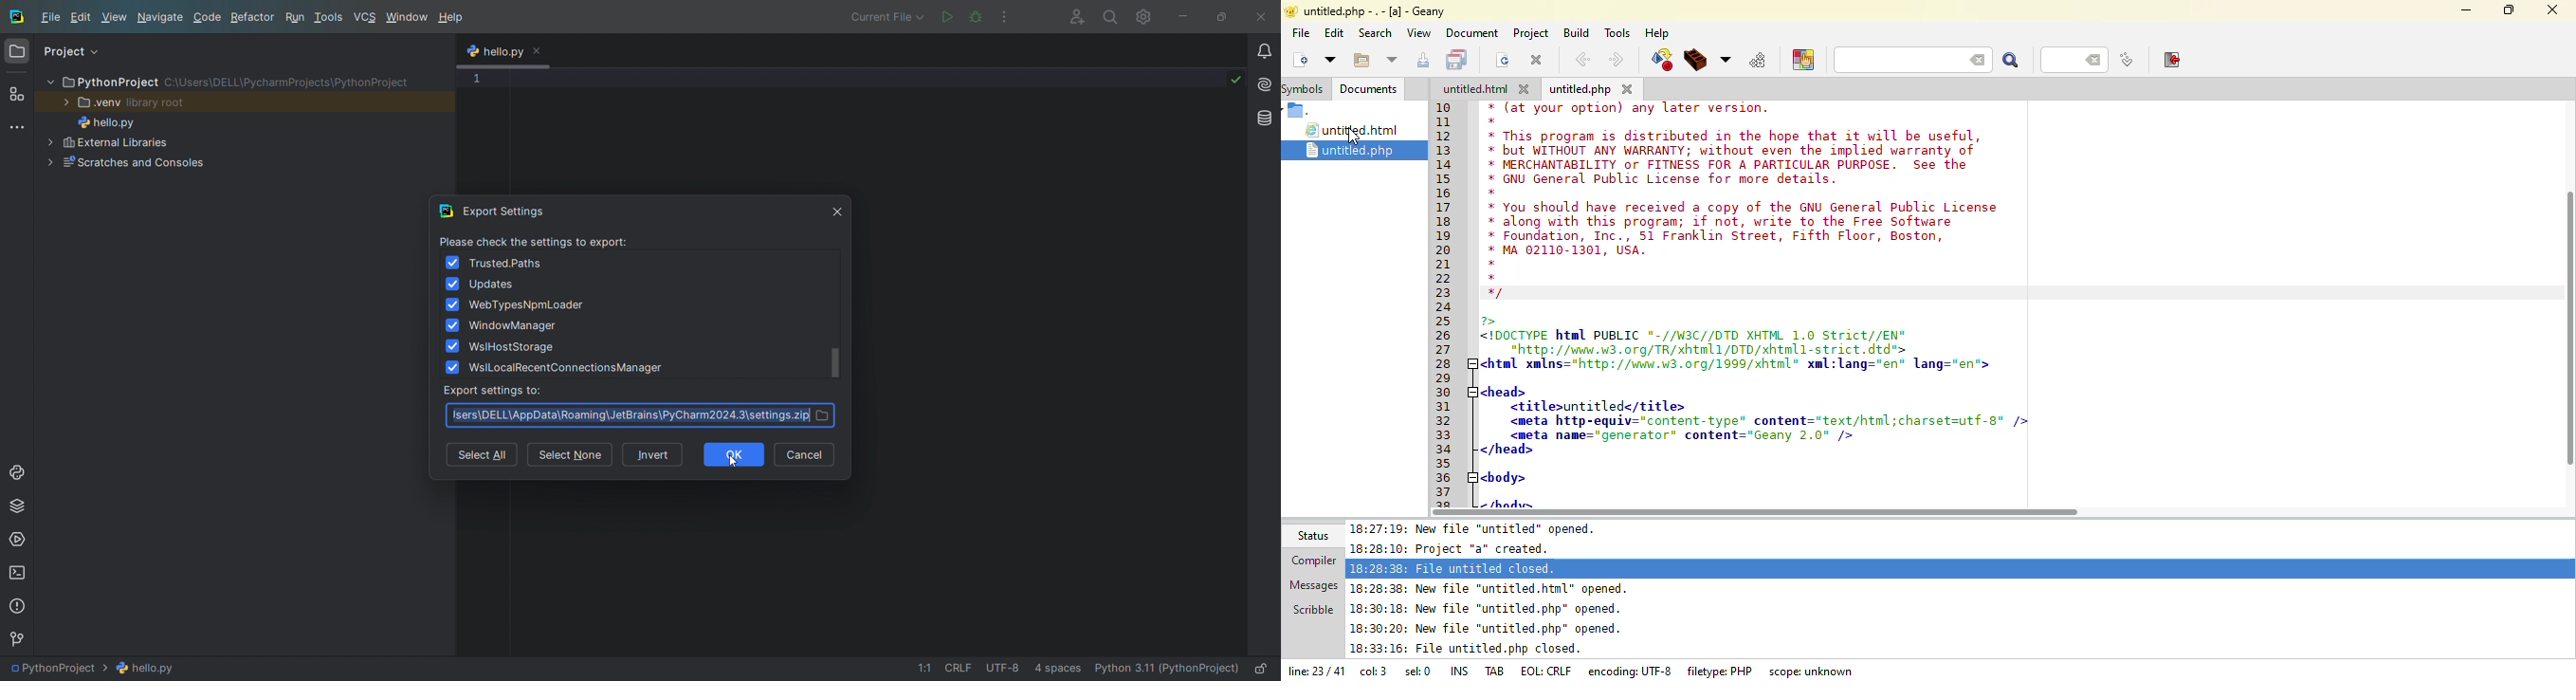 The width and height of the screenshot is (2576, 700). Describe the element at coordinates (1803, 61) in the screenshot. I see `open a color chooser` at that location.